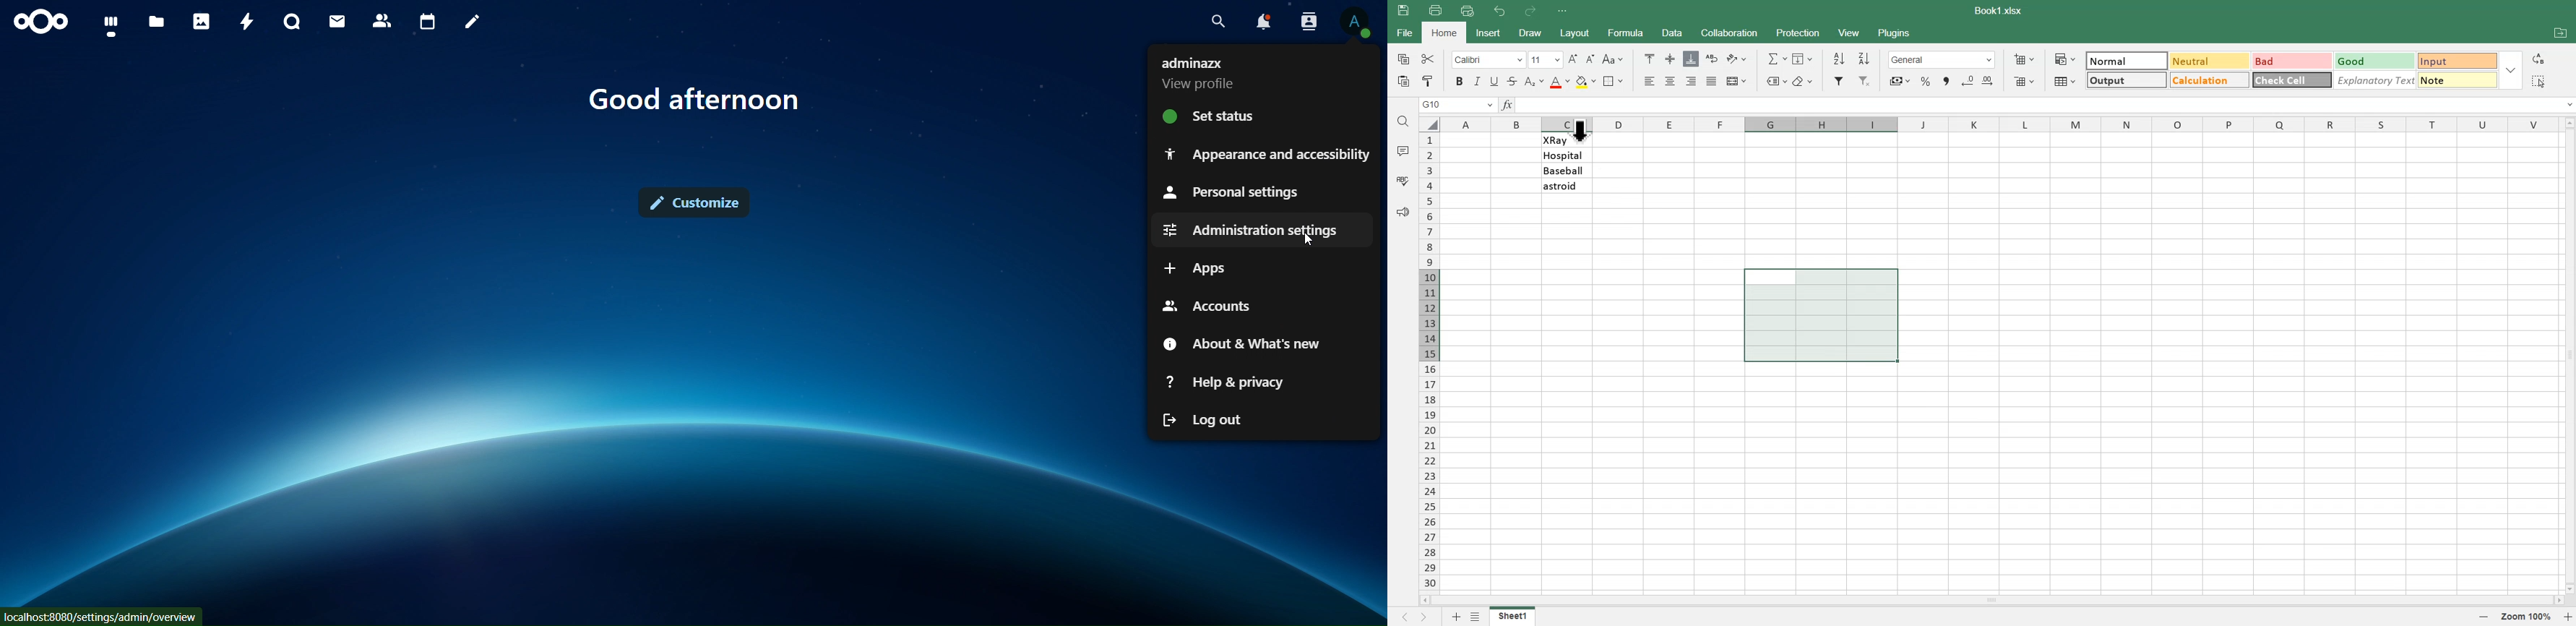 This screenshot has width=2576, height=644. Describe the element at coordinates (1736, 59) in the screenshot. I see `Orientation` at that location.